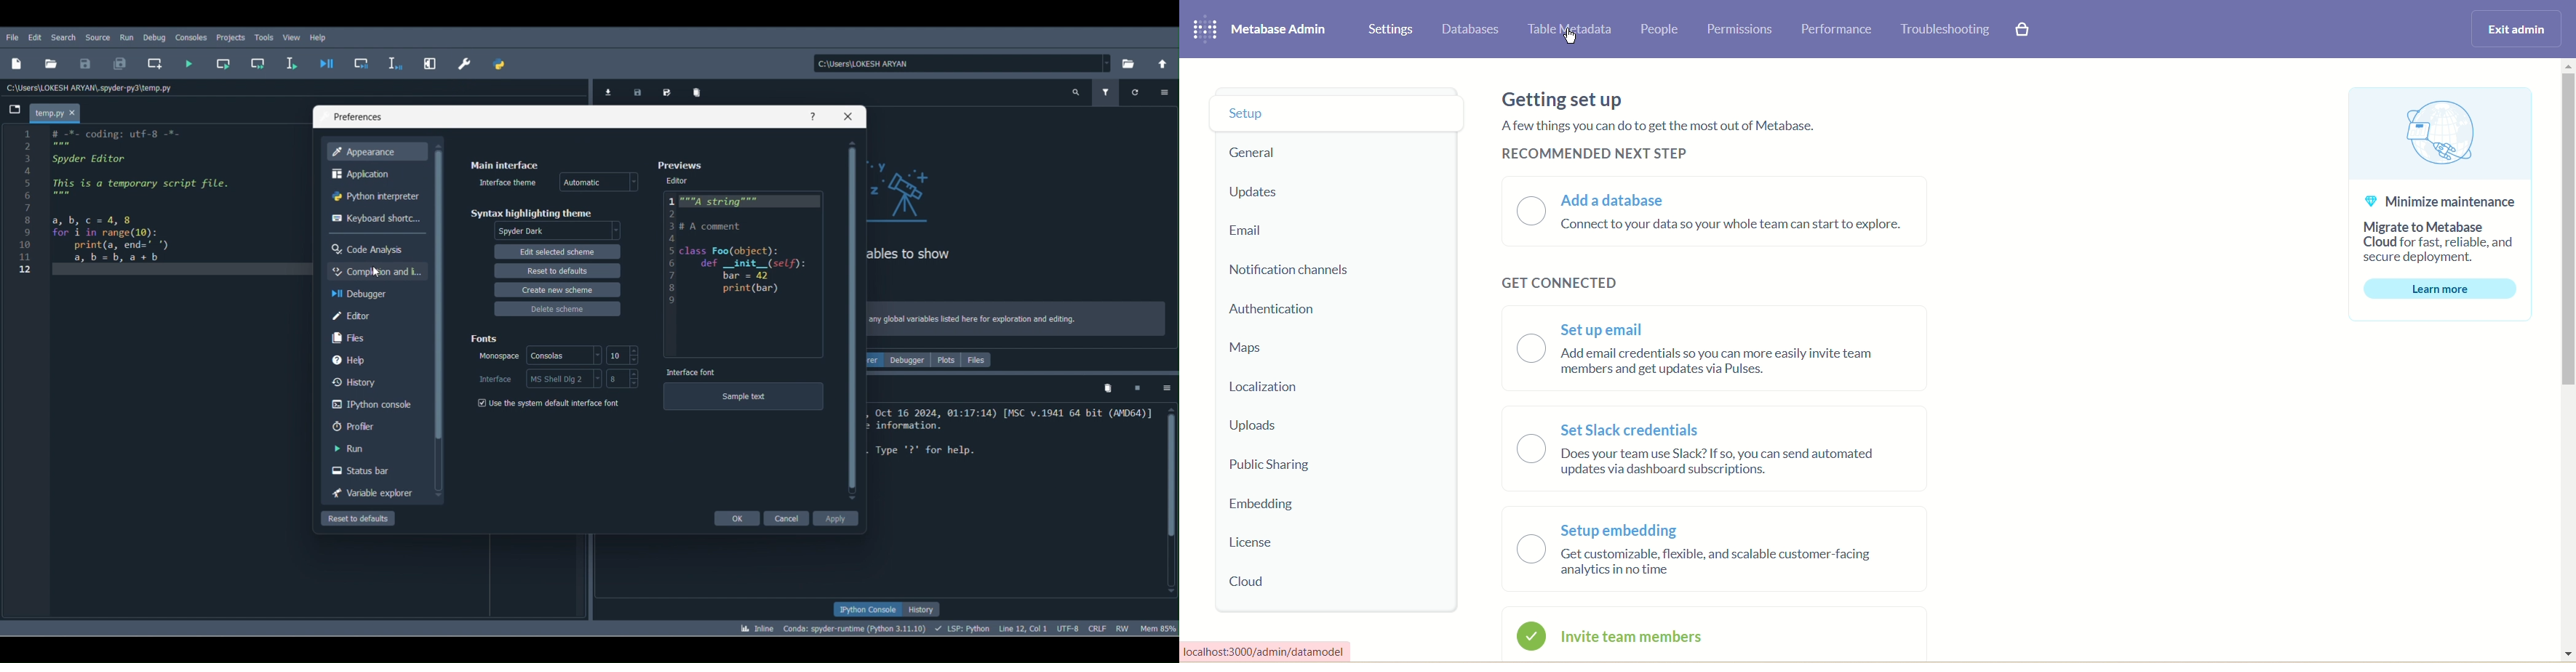 The image size is (2576, 672). I want to click on Tools, so click(264, 36).